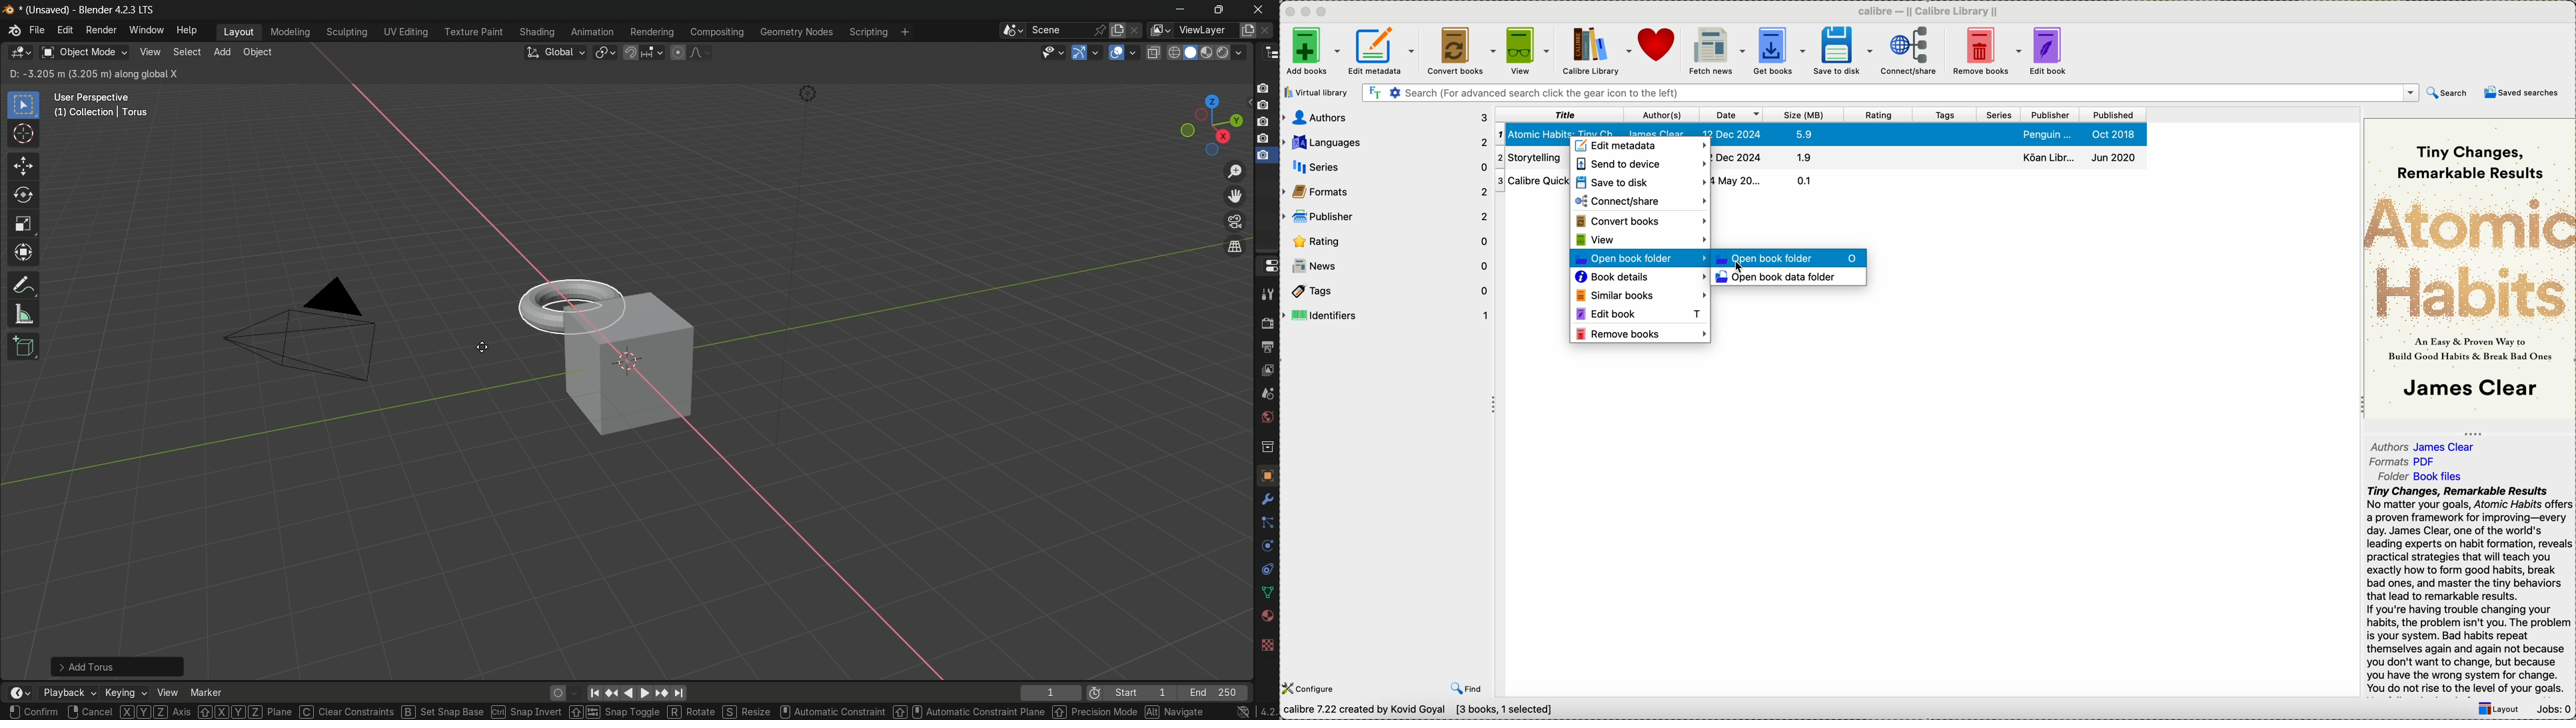  I want to click on virtual library, so click(1318, 92).